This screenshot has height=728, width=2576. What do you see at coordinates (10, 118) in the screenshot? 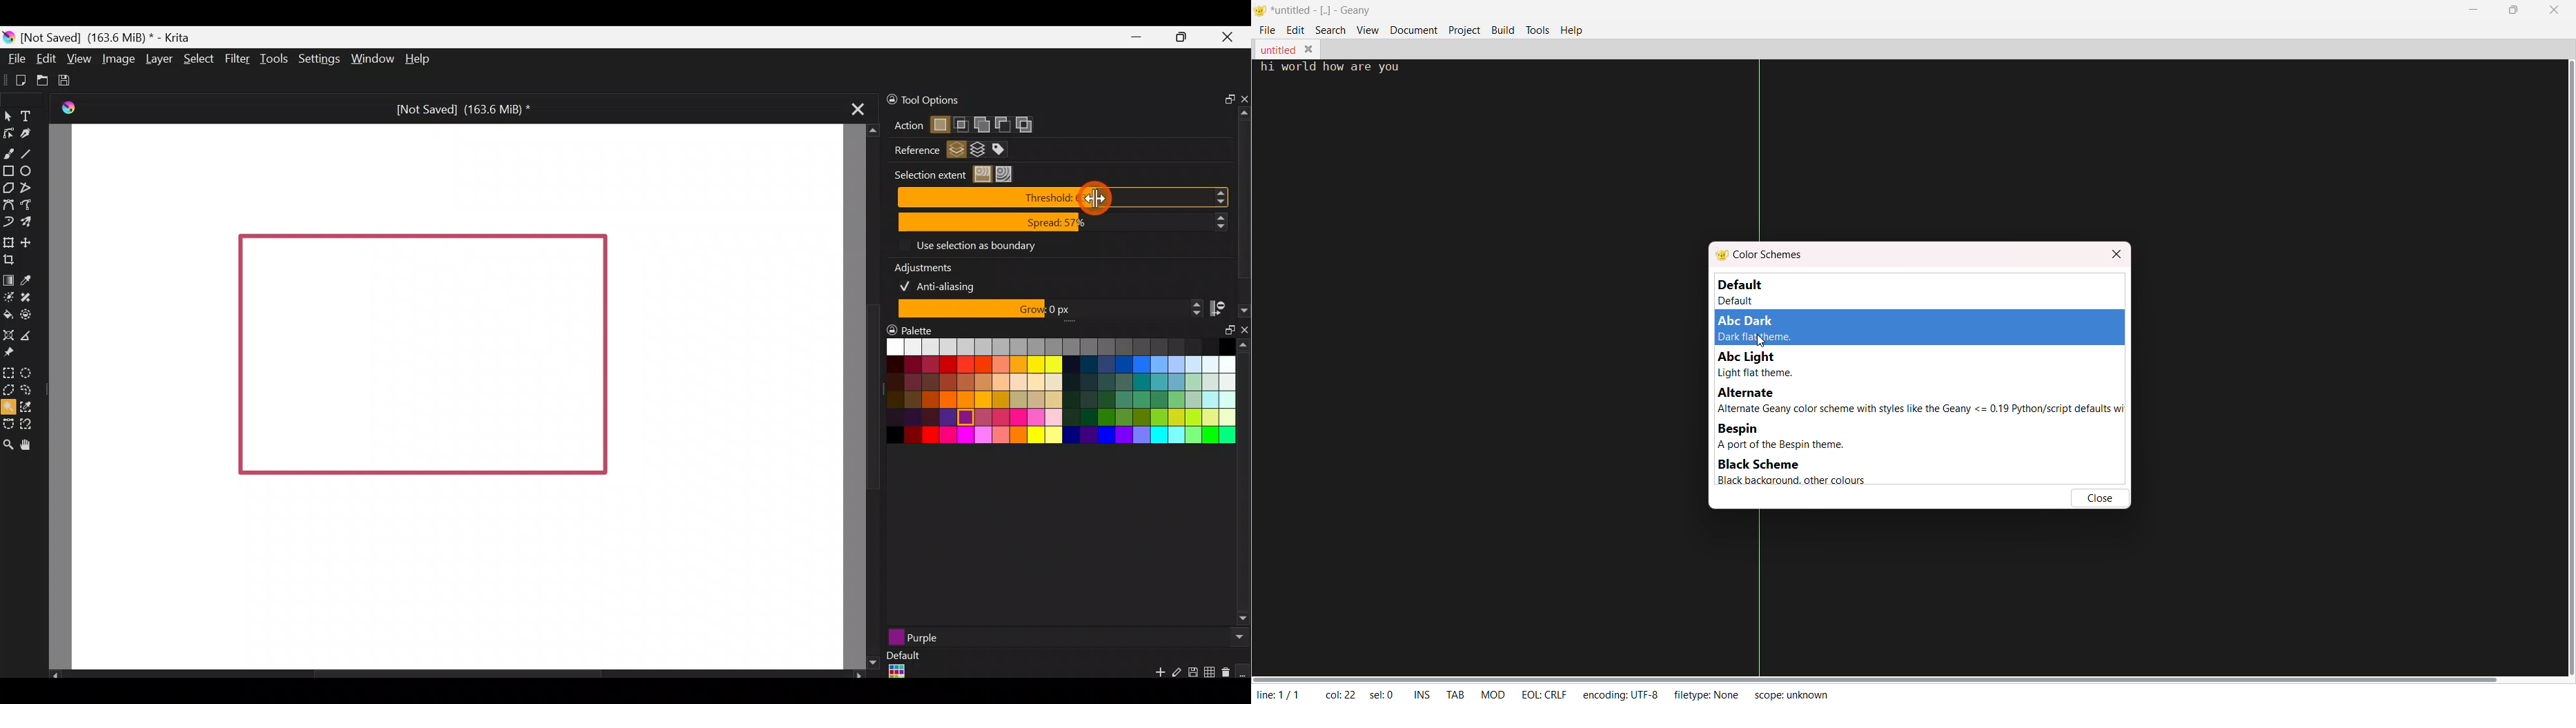
I see `Select shapes tool` at bounding box center [10, 118].